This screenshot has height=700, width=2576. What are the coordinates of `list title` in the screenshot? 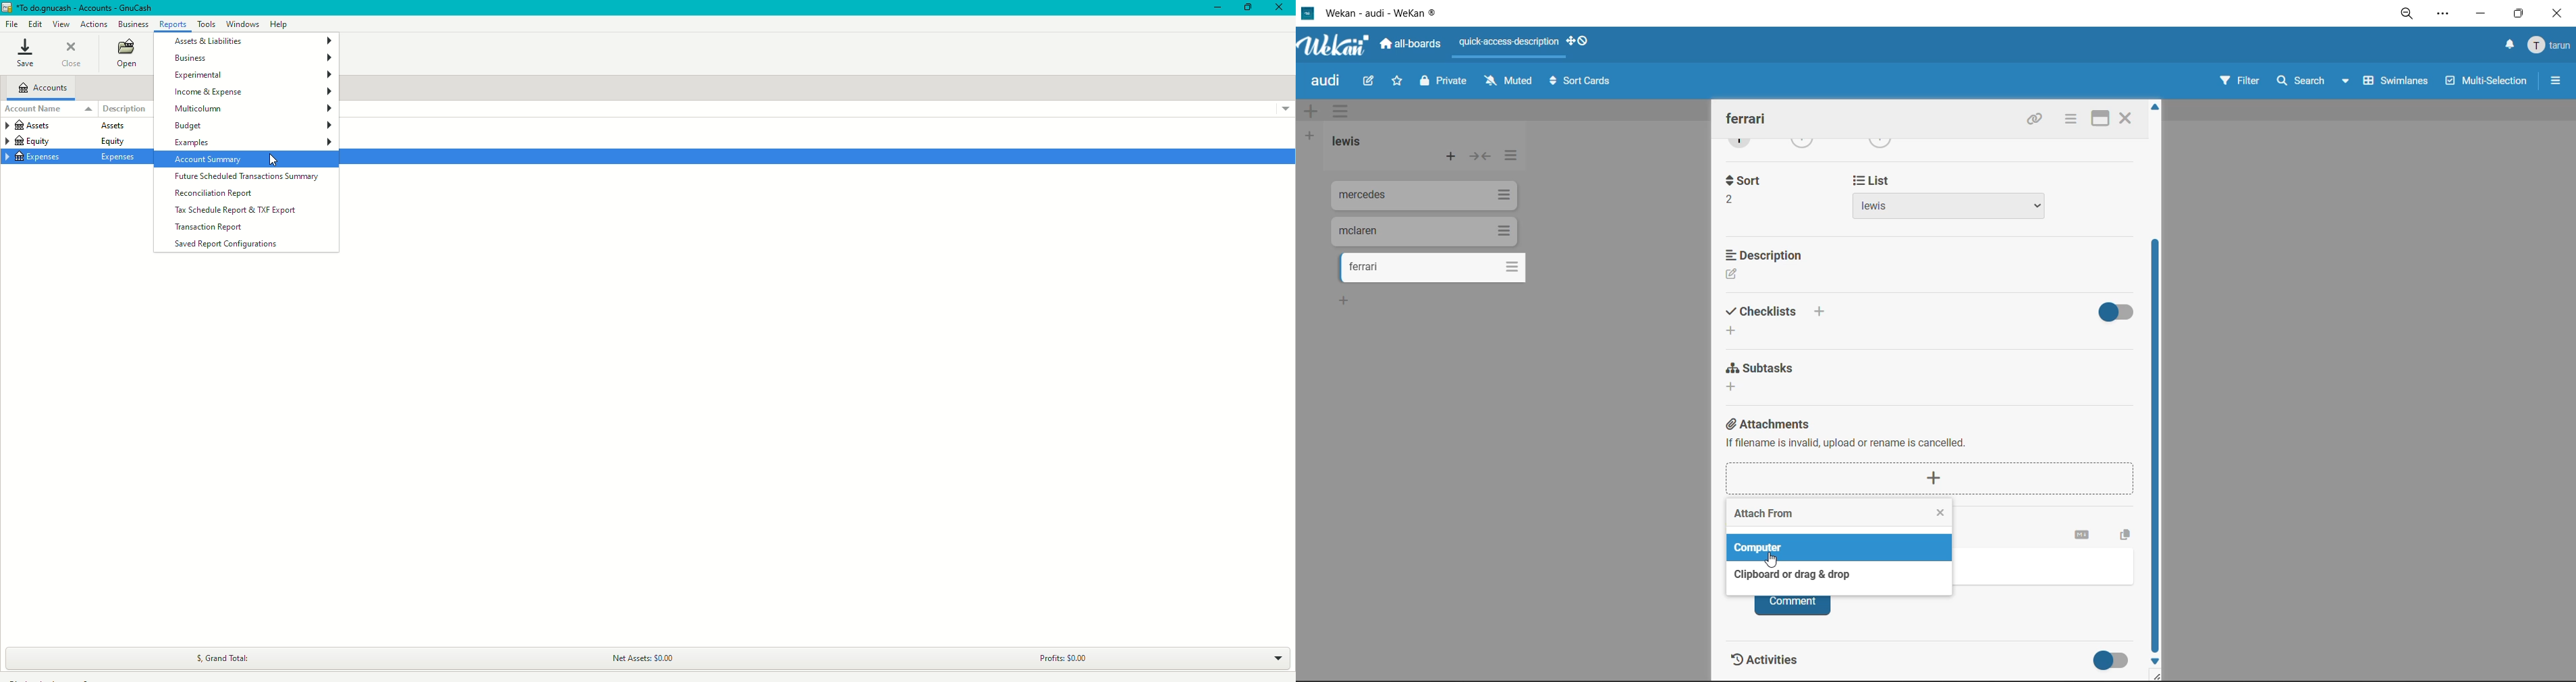 It's located at (1346, 141).